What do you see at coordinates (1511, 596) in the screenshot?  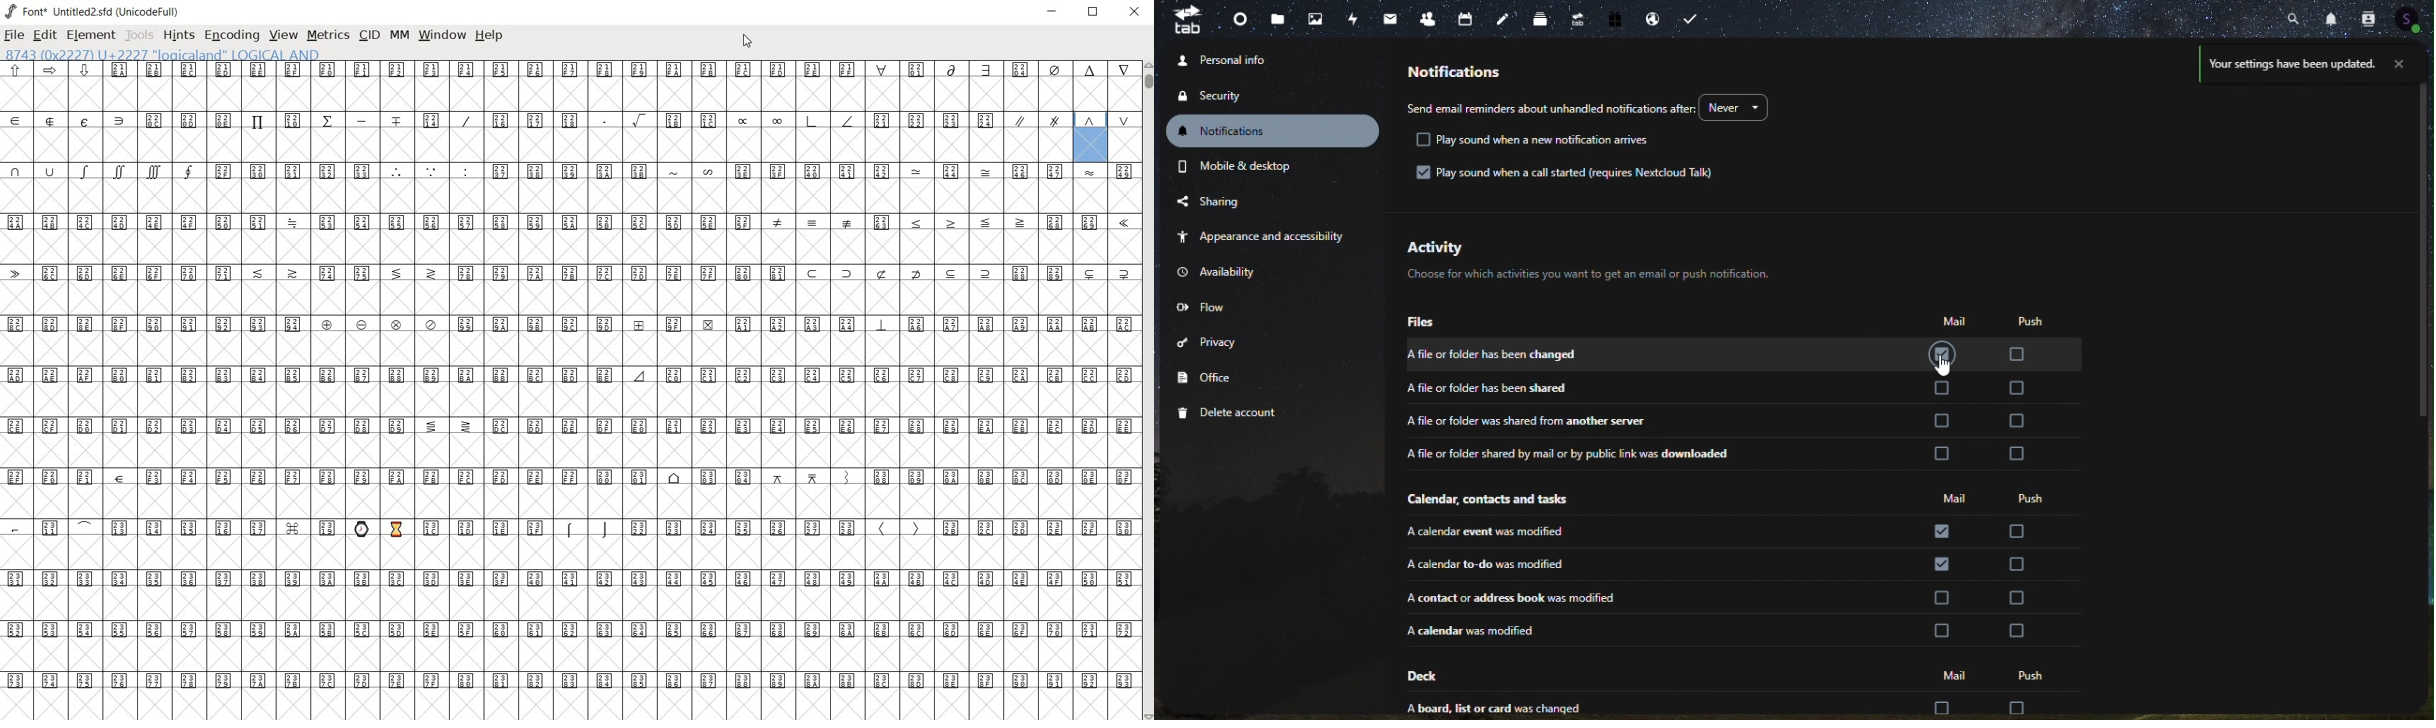 I see `a contact or address book was modified` at bounding box center [1511, 596].